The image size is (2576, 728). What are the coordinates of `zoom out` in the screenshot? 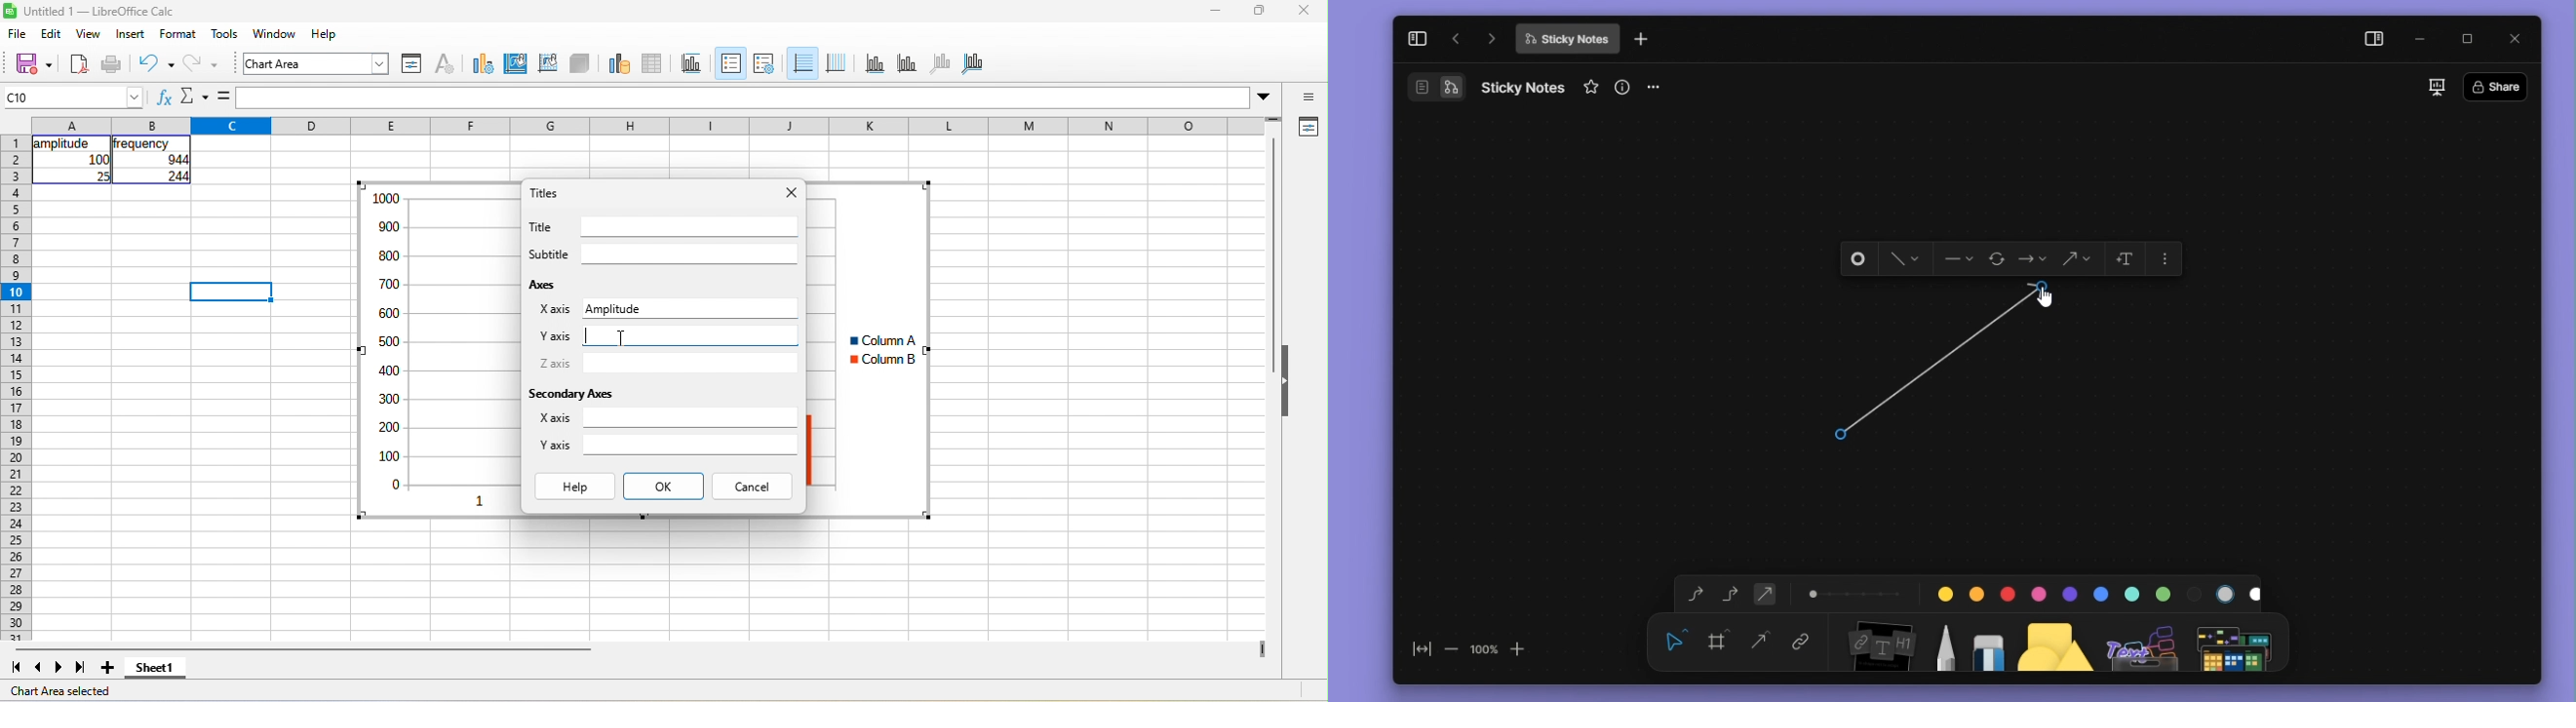 It's located at (1450, 648).